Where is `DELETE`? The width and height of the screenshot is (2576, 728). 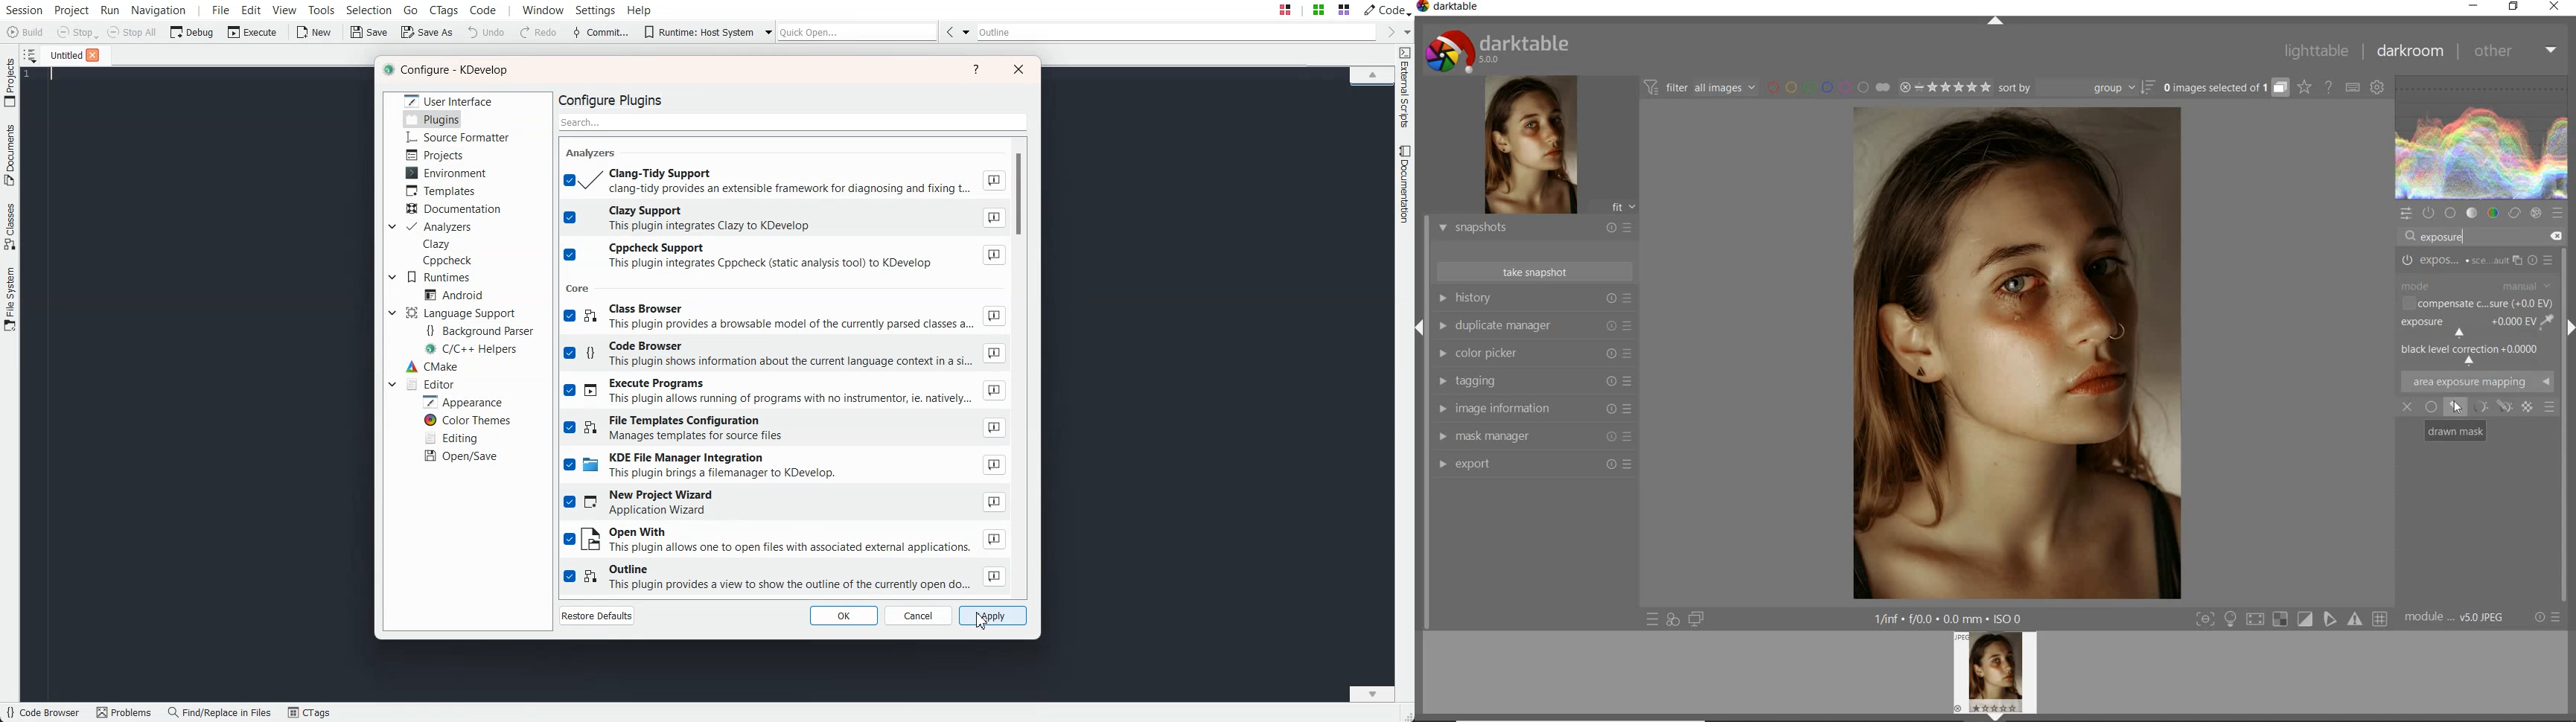 DELETE is located at coordinates (2555, 234).